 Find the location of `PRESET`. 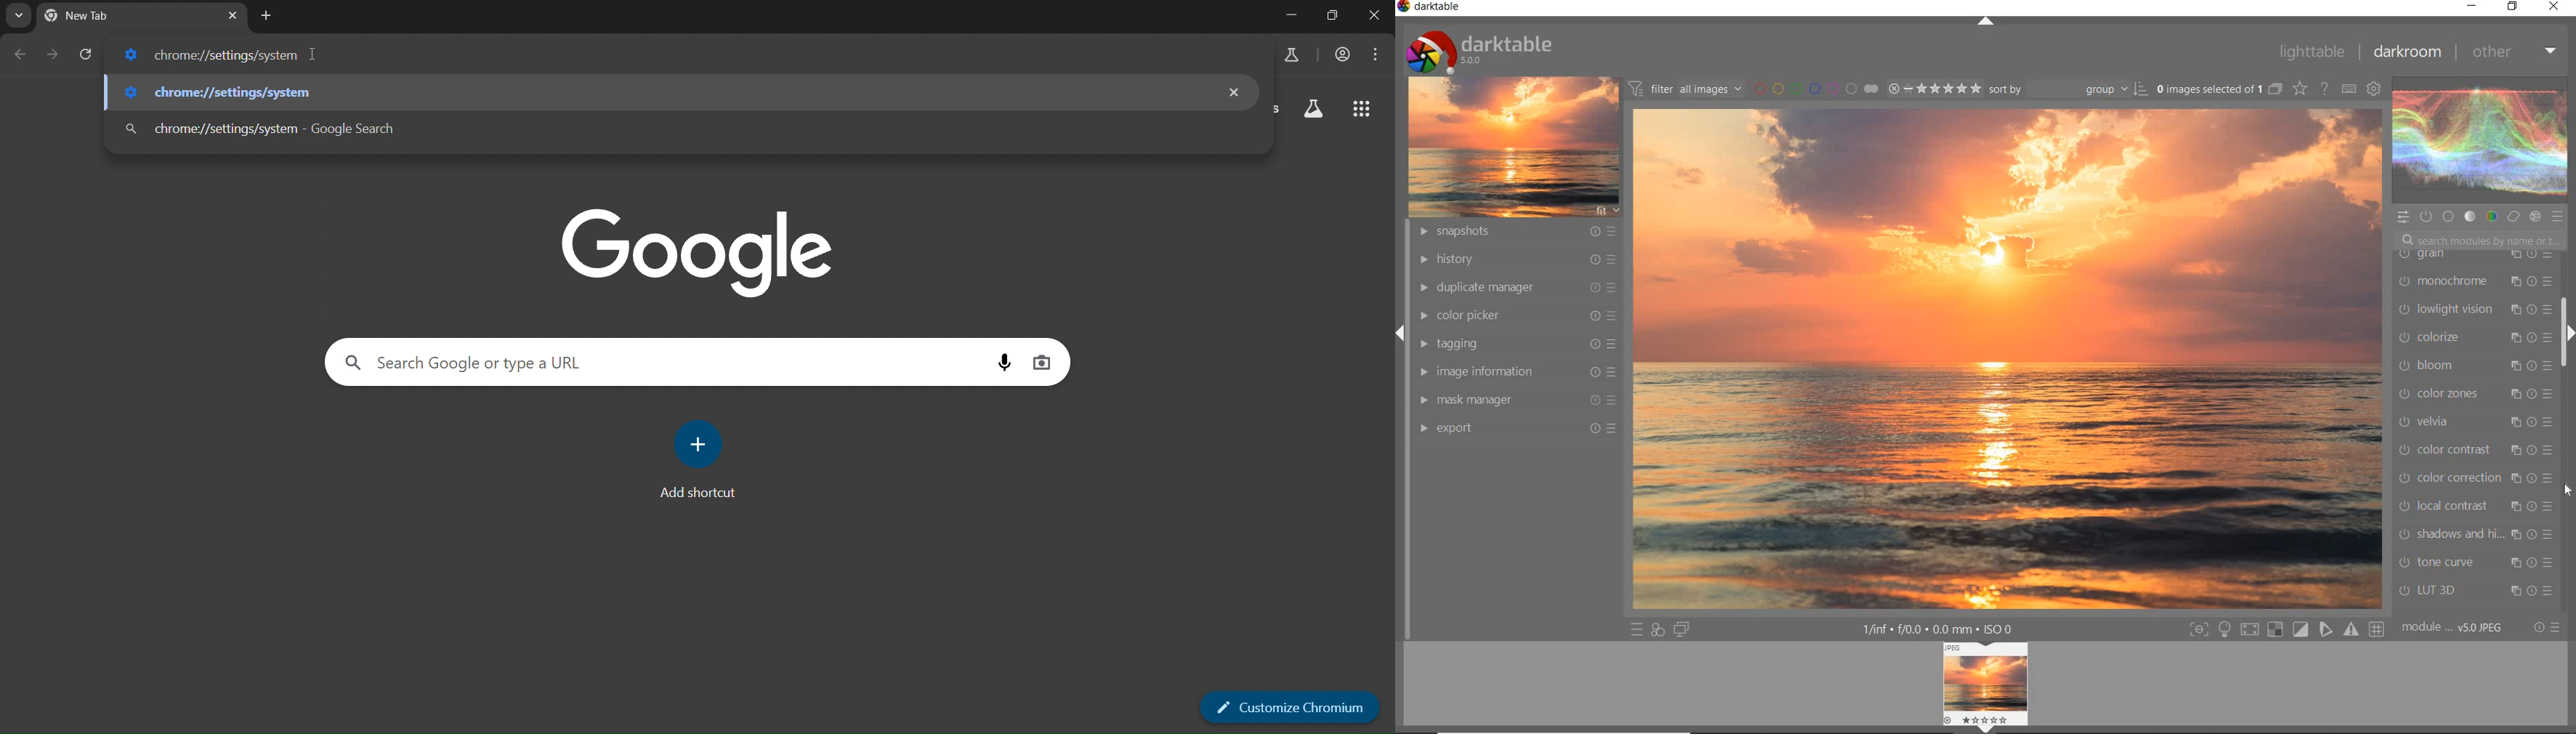

PRESET is located at coordinates (2560, 220).